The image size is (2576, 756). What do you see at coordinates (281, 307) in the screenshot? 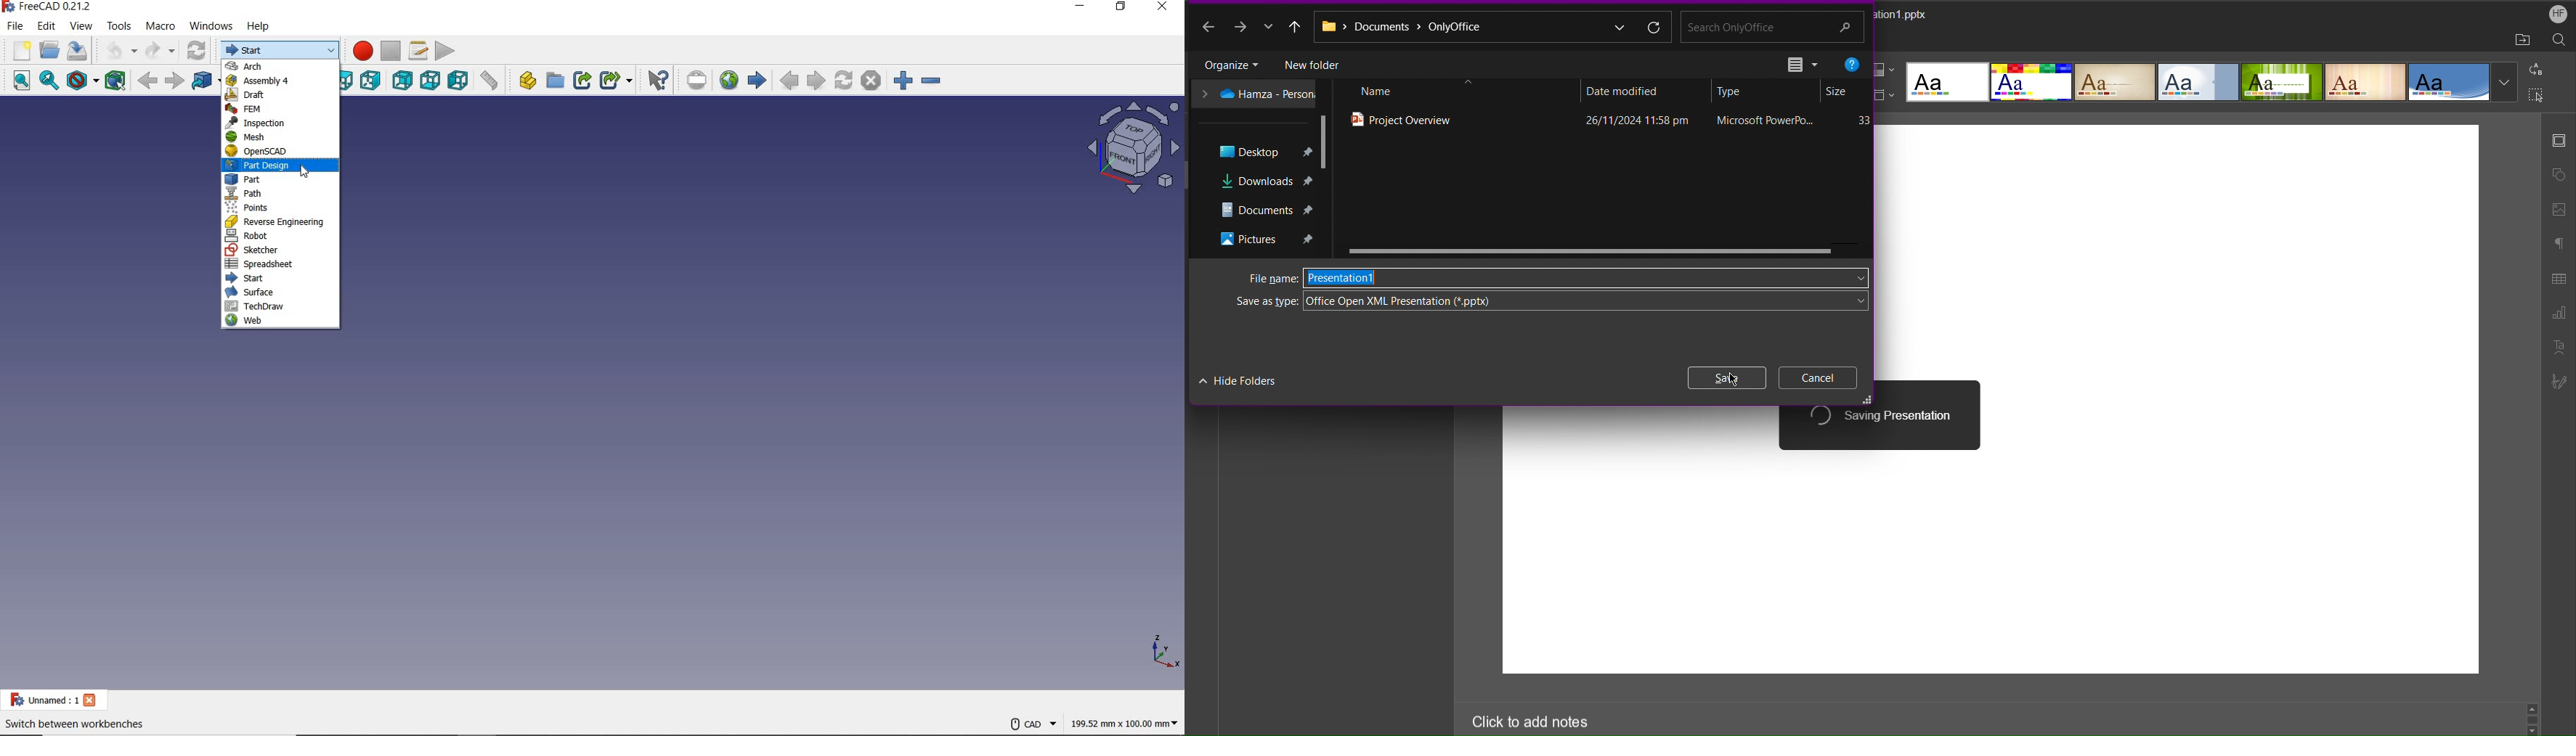
I see `TECHDRAW` at bounding box center [281, 307].